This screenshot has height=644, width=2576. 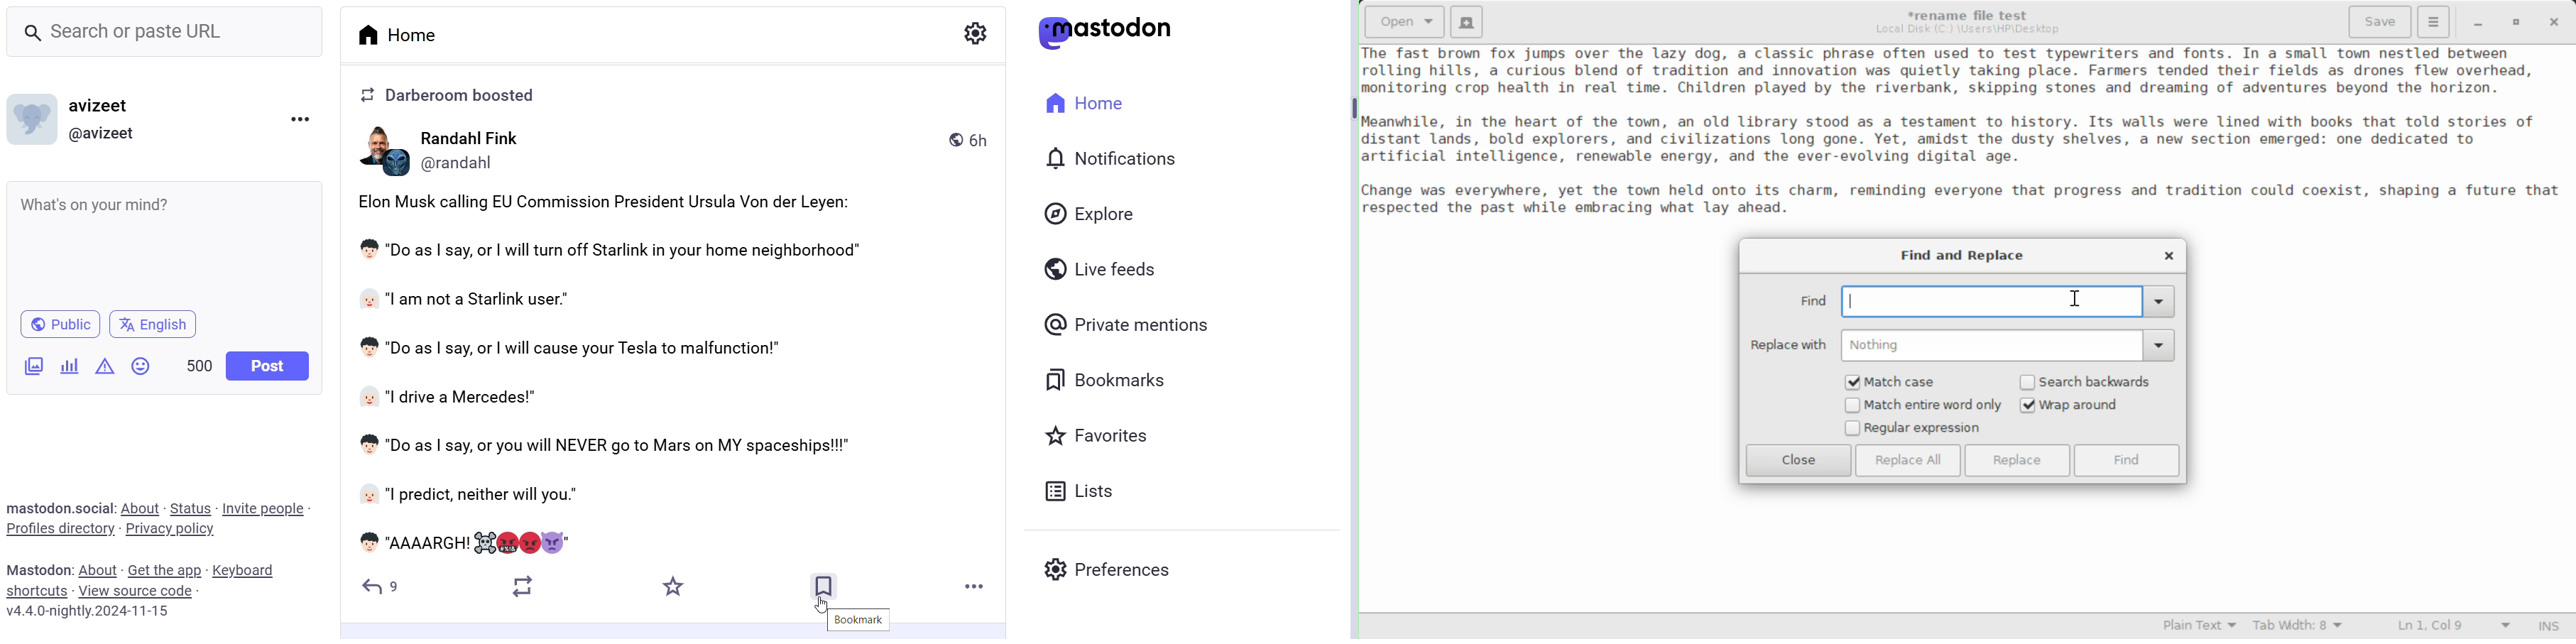 I want to click on Favorites, so click(x=1091, y=437).